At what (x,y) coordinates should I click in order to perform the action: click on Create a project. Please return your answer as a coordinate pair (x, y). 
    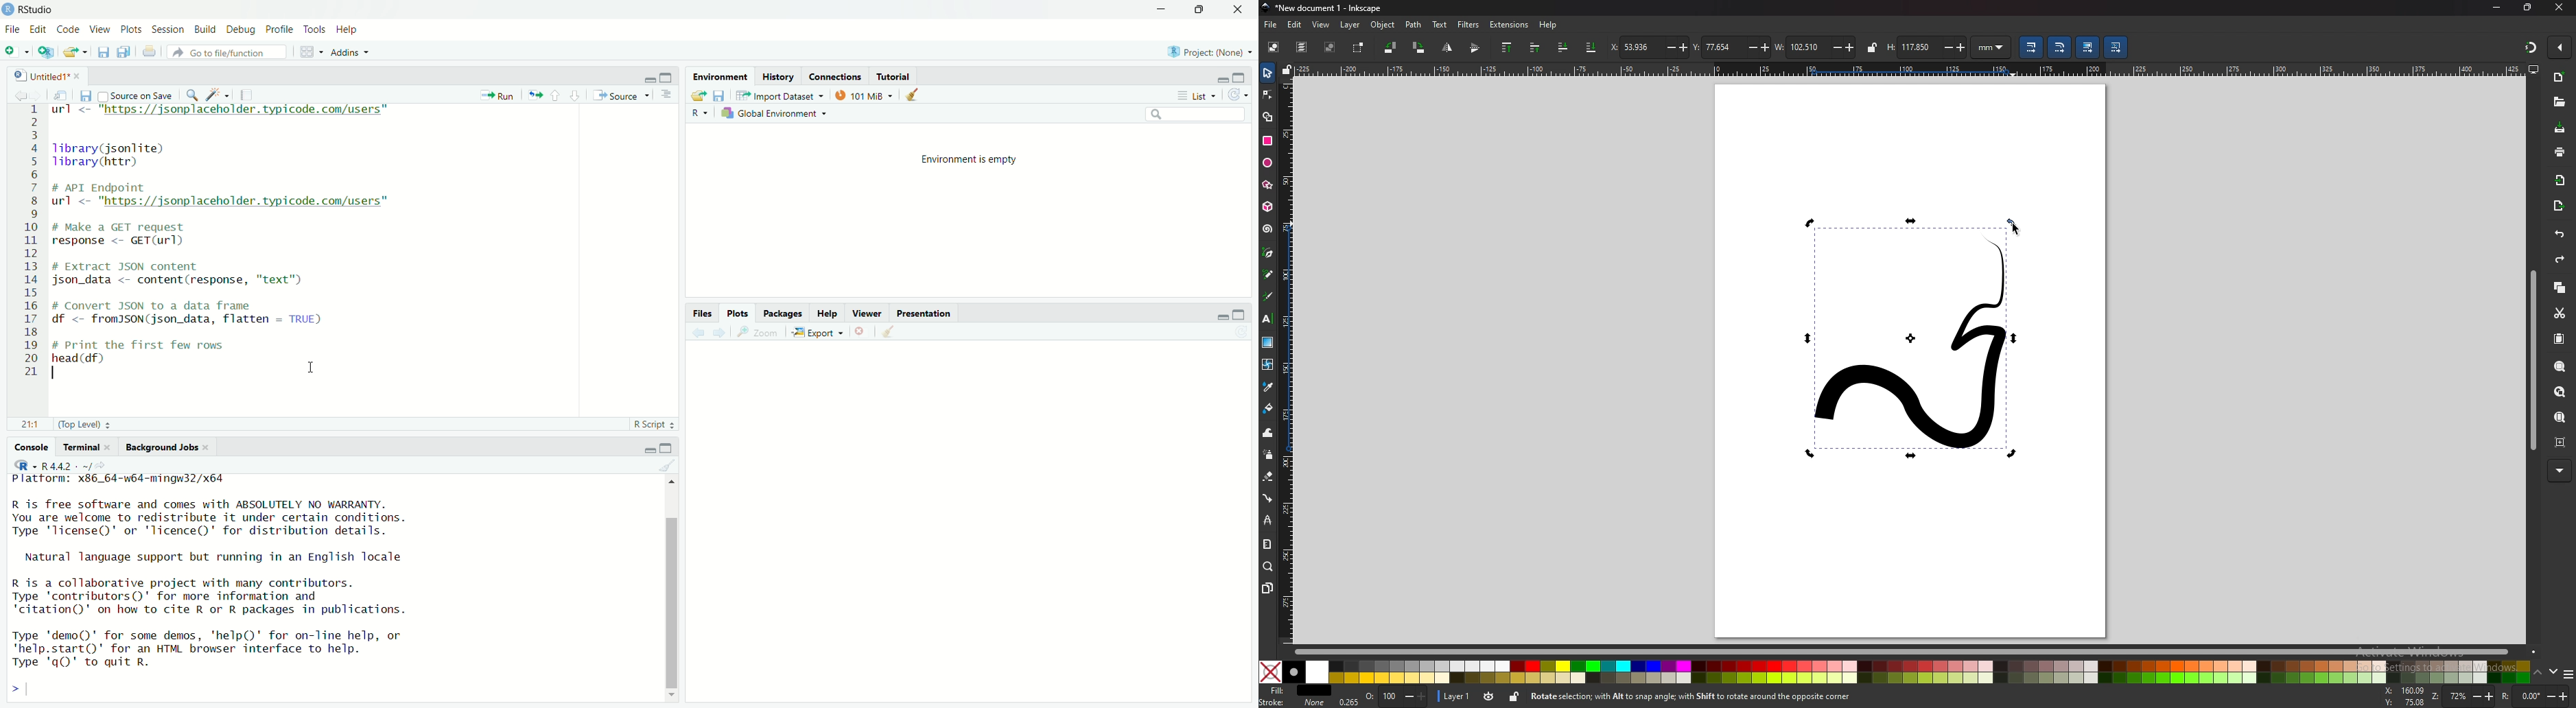
    Looking at the image, I should click on (44, 52).